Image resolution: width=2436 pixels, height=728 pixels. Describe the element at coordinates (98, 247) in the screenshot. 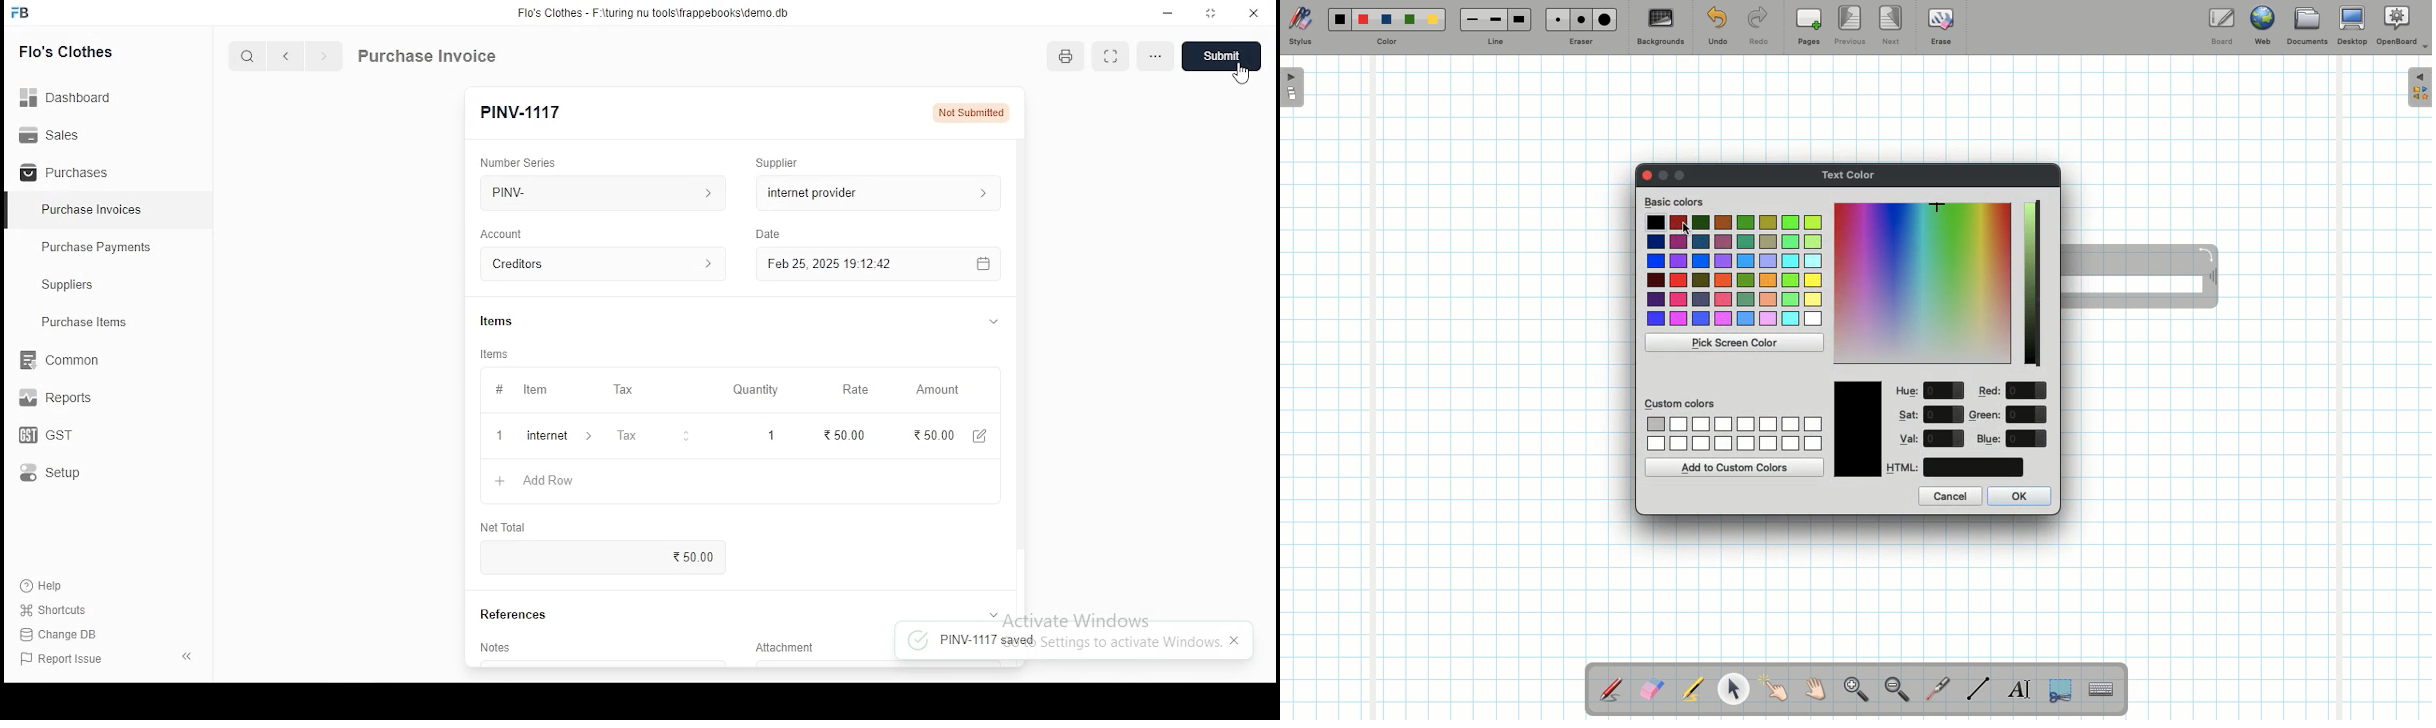

I see `‘Purchase Payments` at that location.